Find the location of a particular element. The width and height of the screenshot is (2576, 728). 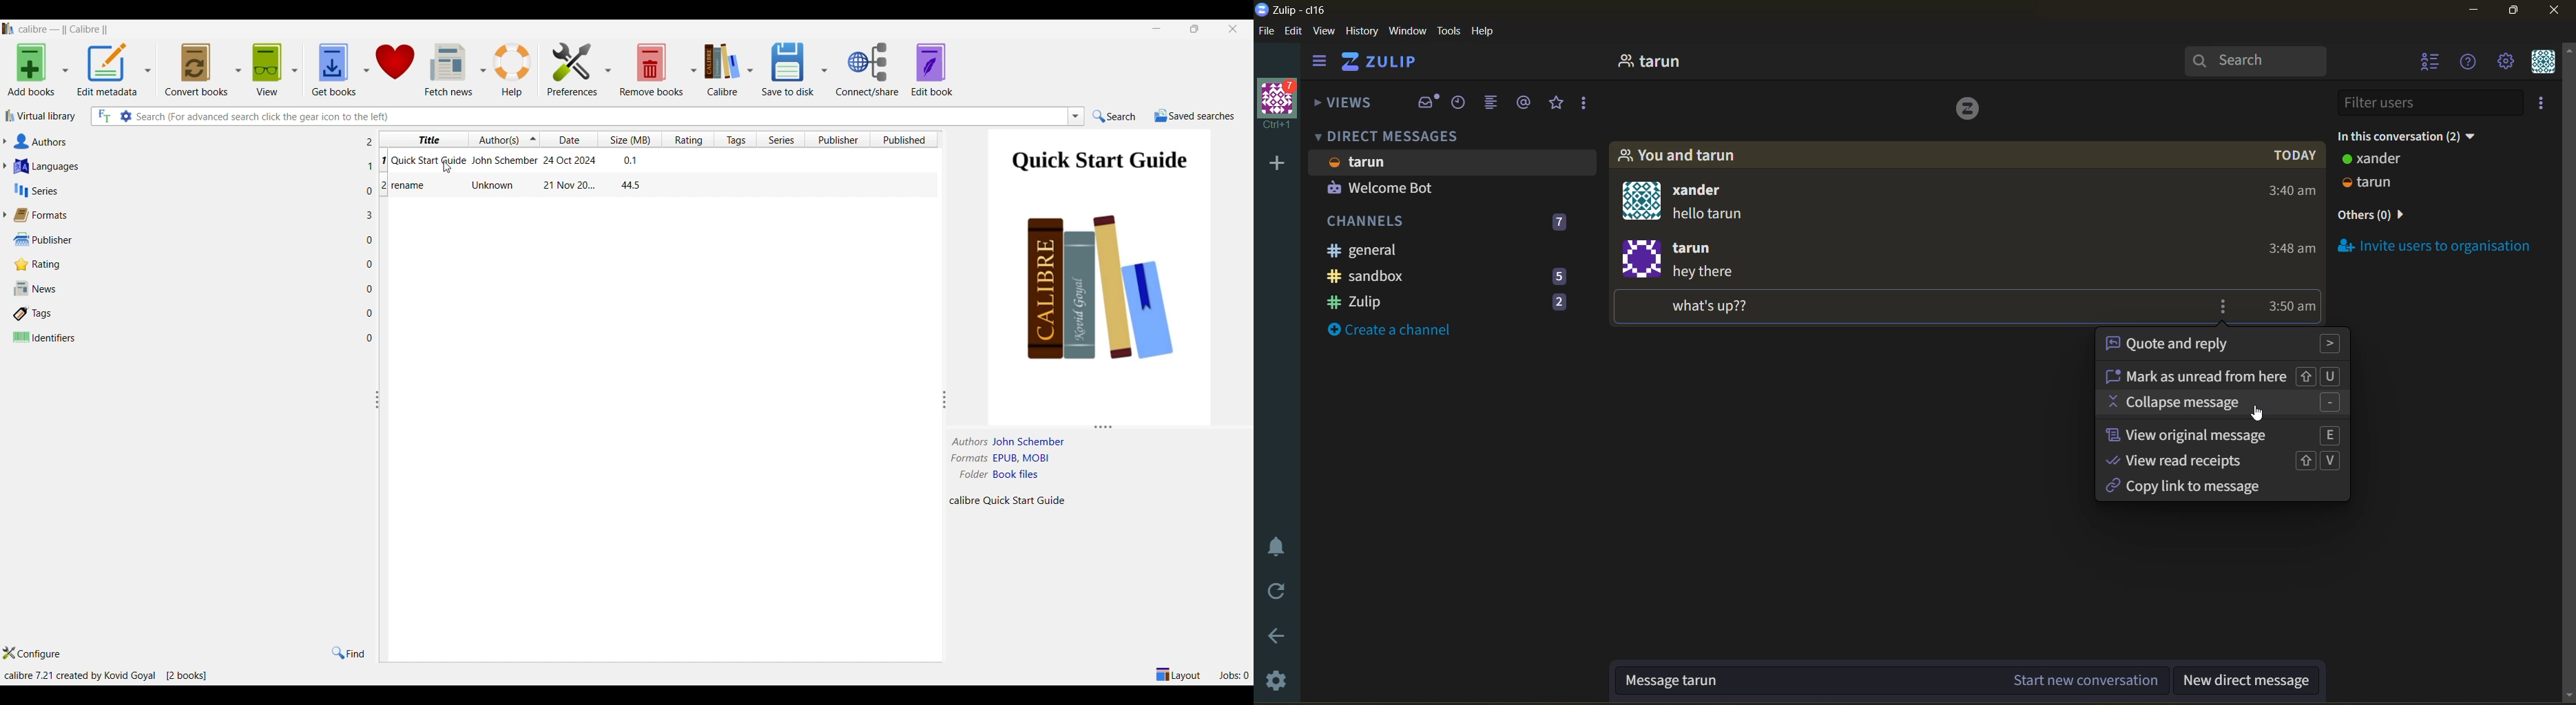

star this message is located at coordinates (2249, 308).